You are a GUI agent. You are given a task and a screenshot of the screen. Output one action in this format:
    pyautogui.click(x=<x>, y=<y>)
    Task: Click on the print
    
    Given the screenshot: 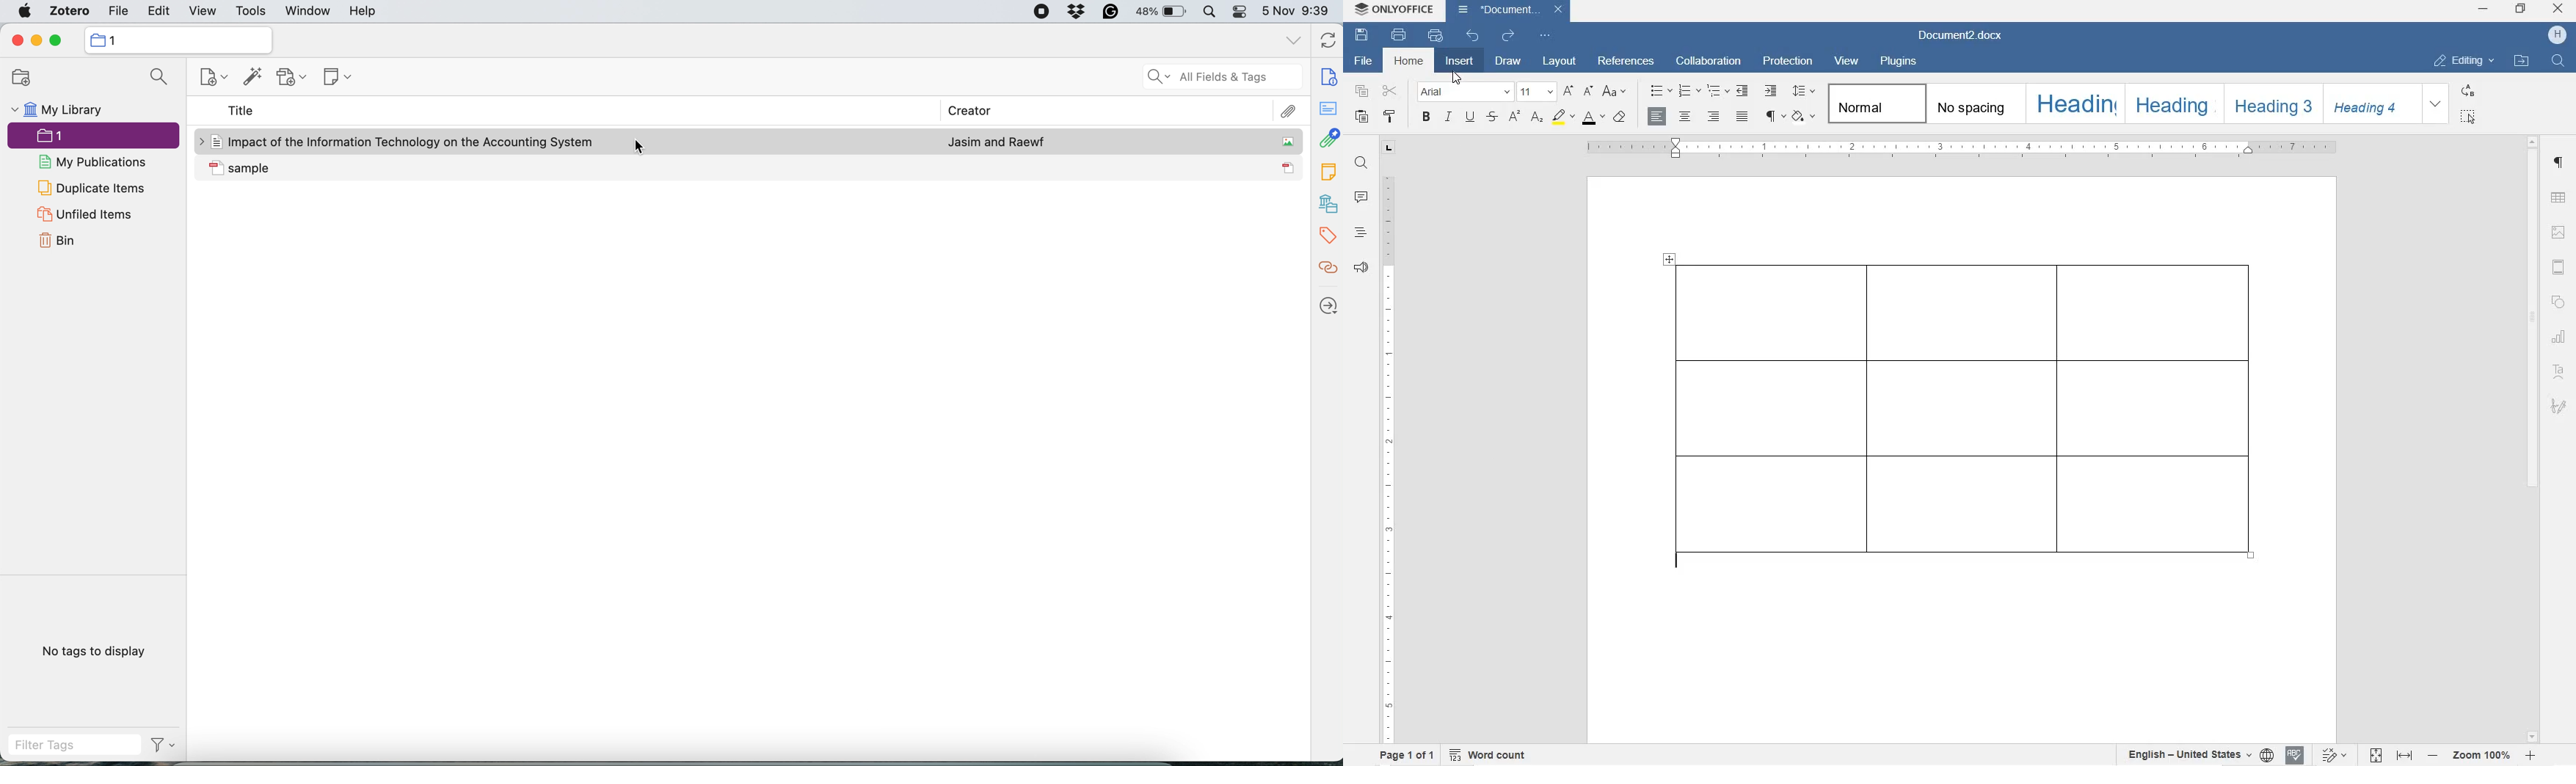 What is the action you would take?
    pyautogui.click(x=1400, y=34)
    